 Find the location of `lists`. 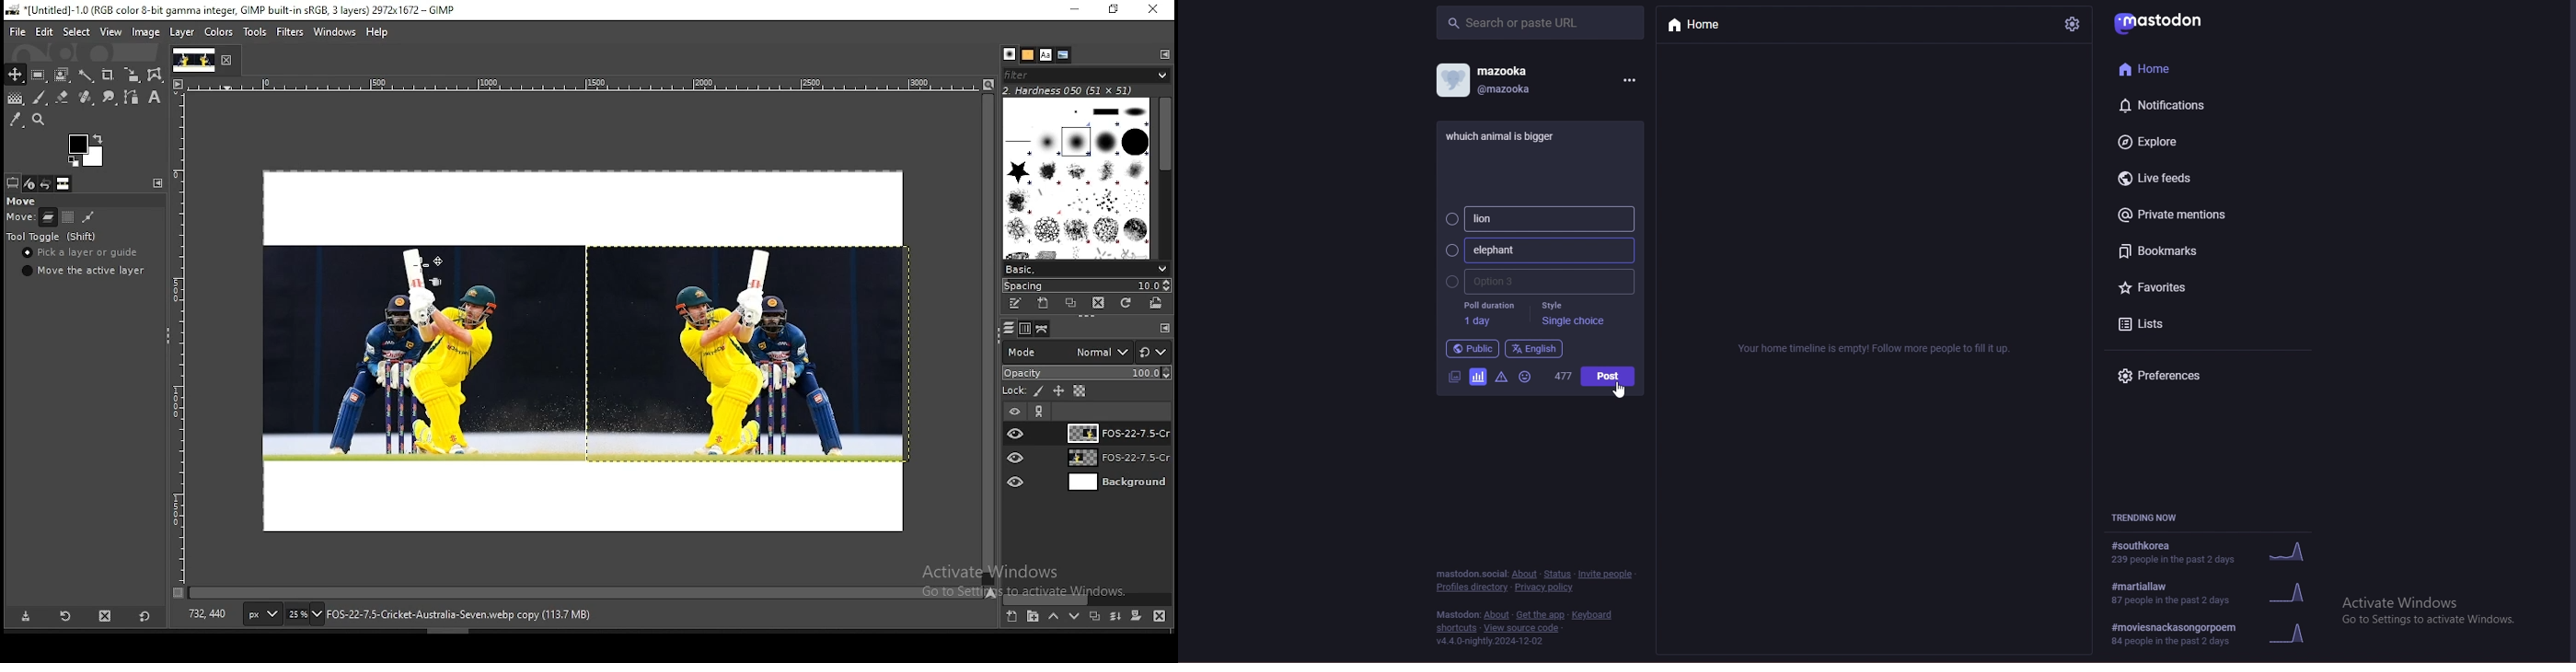

lists is located at coordinates (2168, 323).